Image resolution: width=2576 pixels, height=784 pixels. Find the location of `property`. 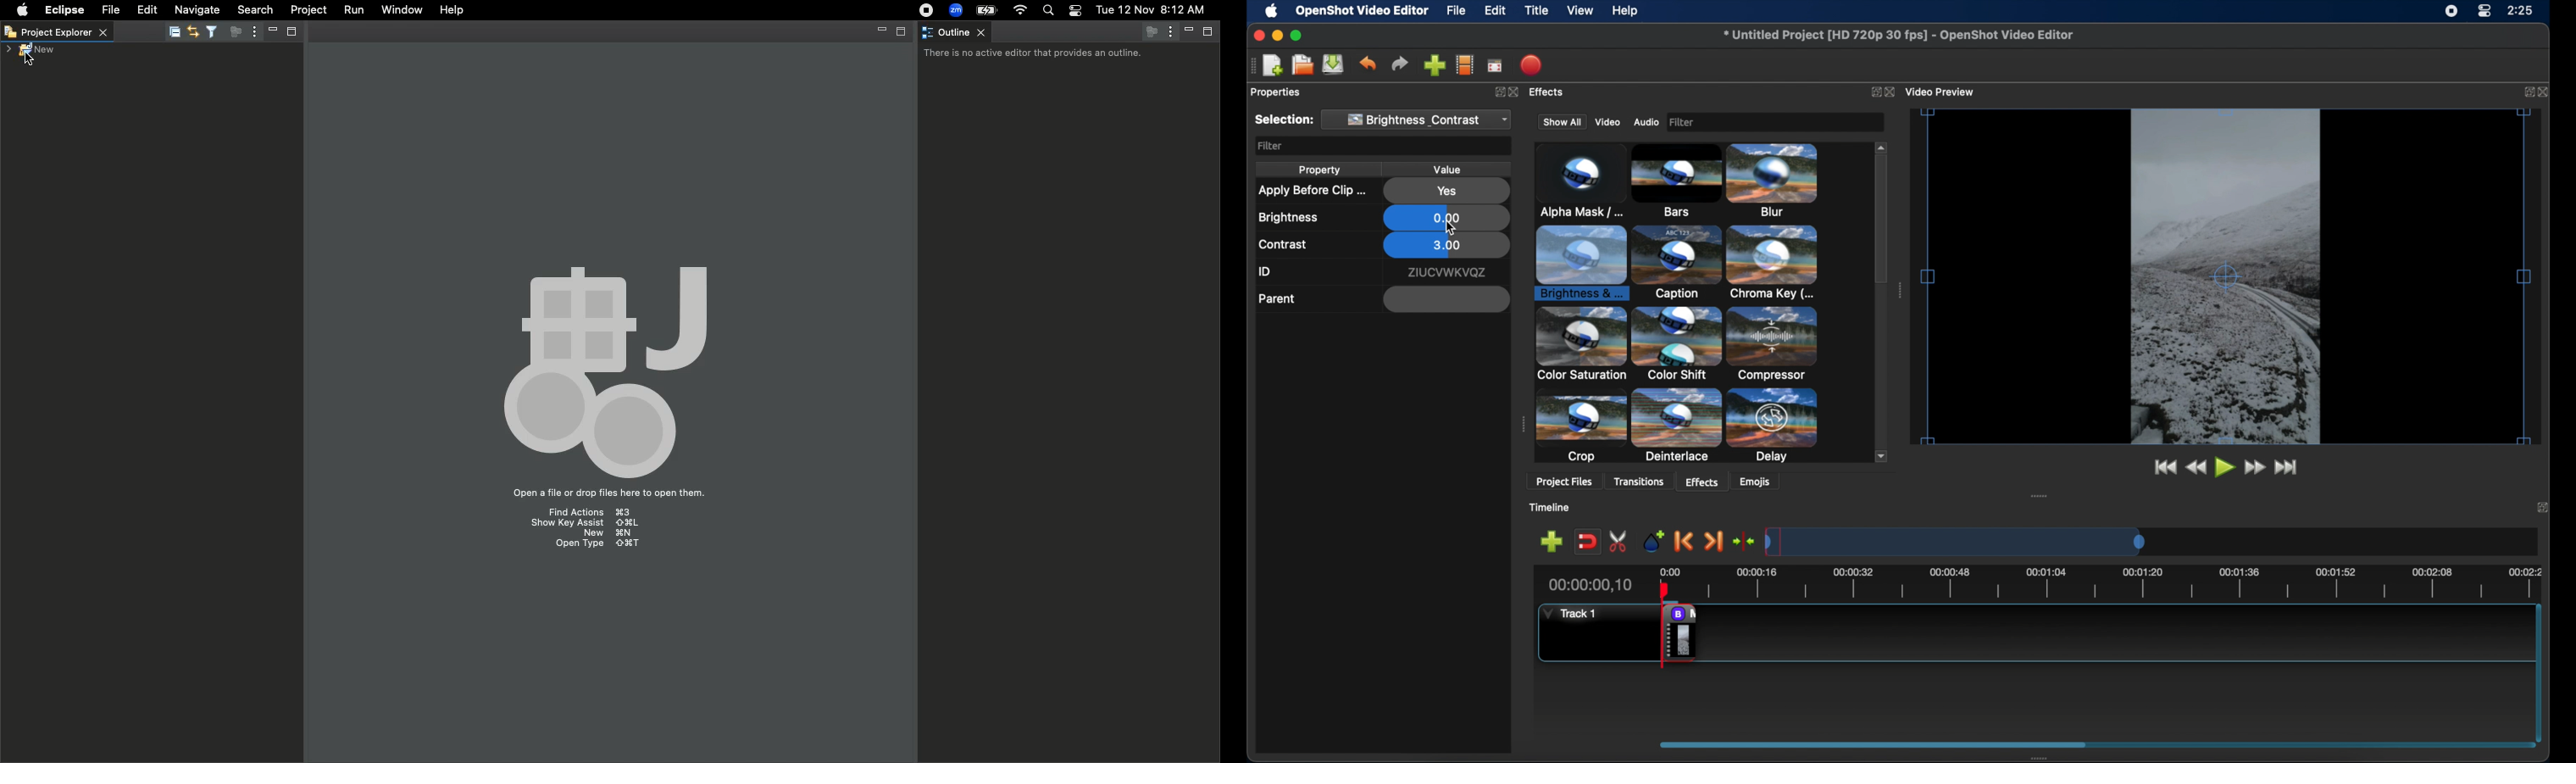

property is located at coordinates (1319, 171).